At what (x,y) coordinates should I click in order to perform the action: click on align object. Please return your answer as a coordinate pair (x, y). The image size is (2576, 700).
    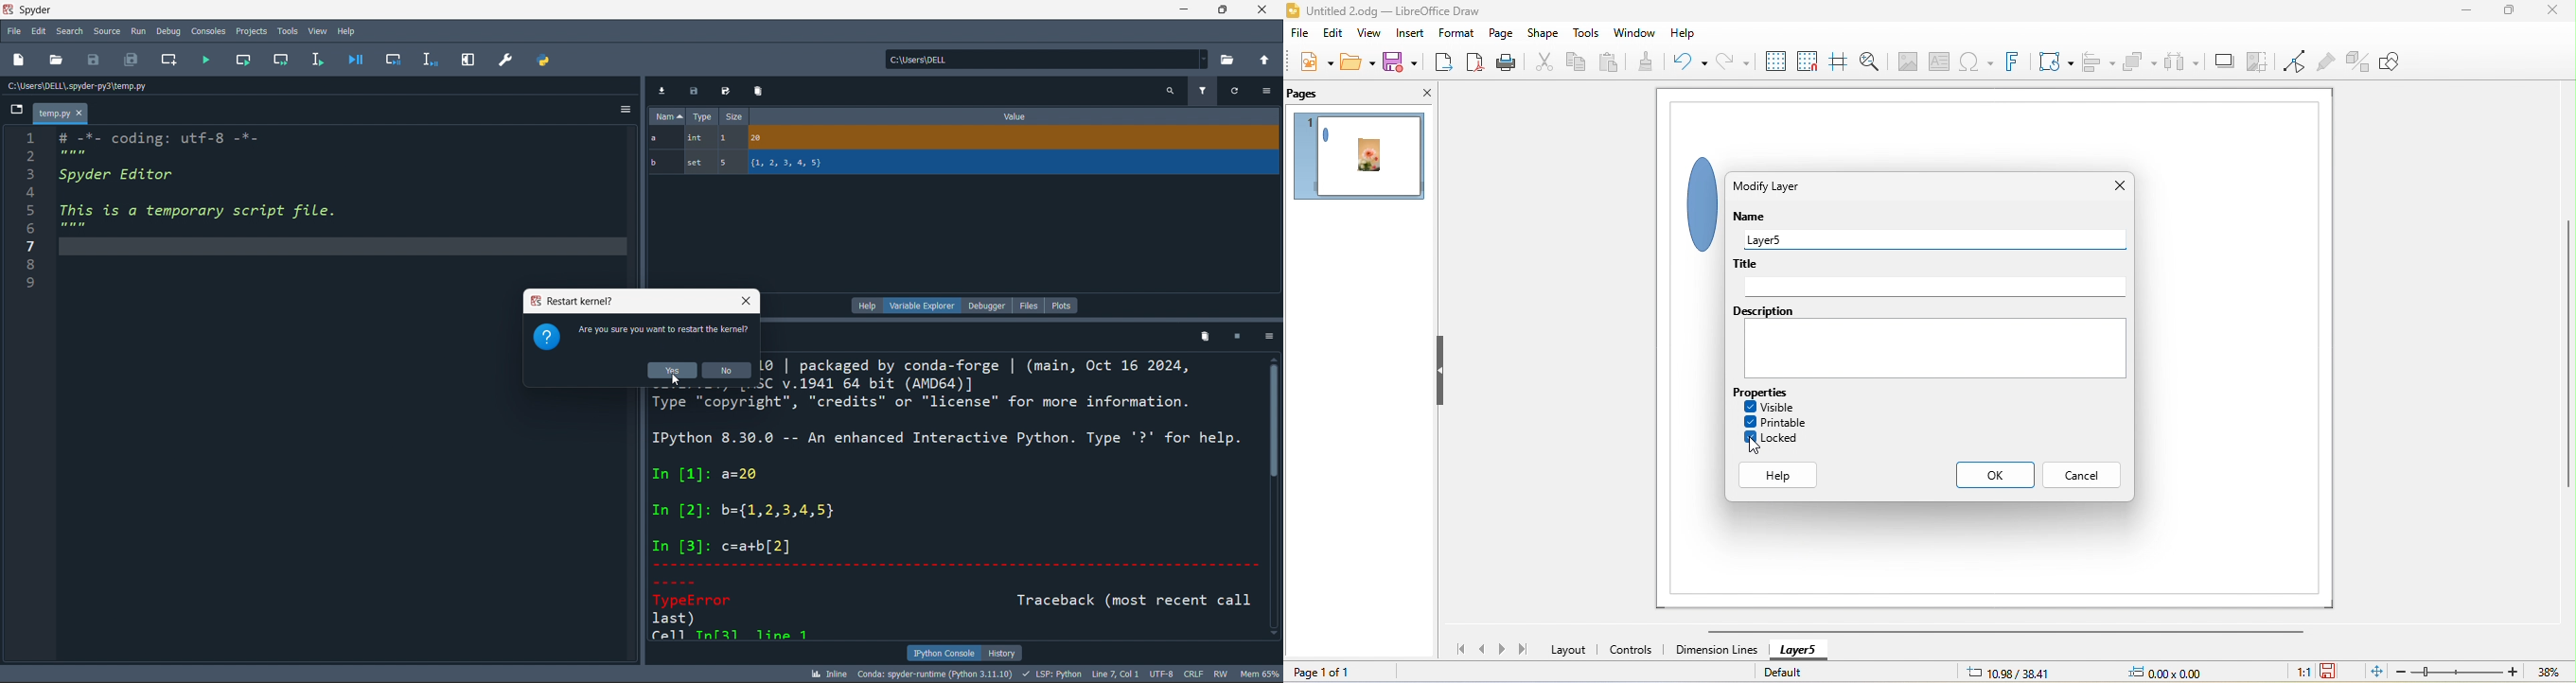
    Looking at the image, I should click on (2094, 60).